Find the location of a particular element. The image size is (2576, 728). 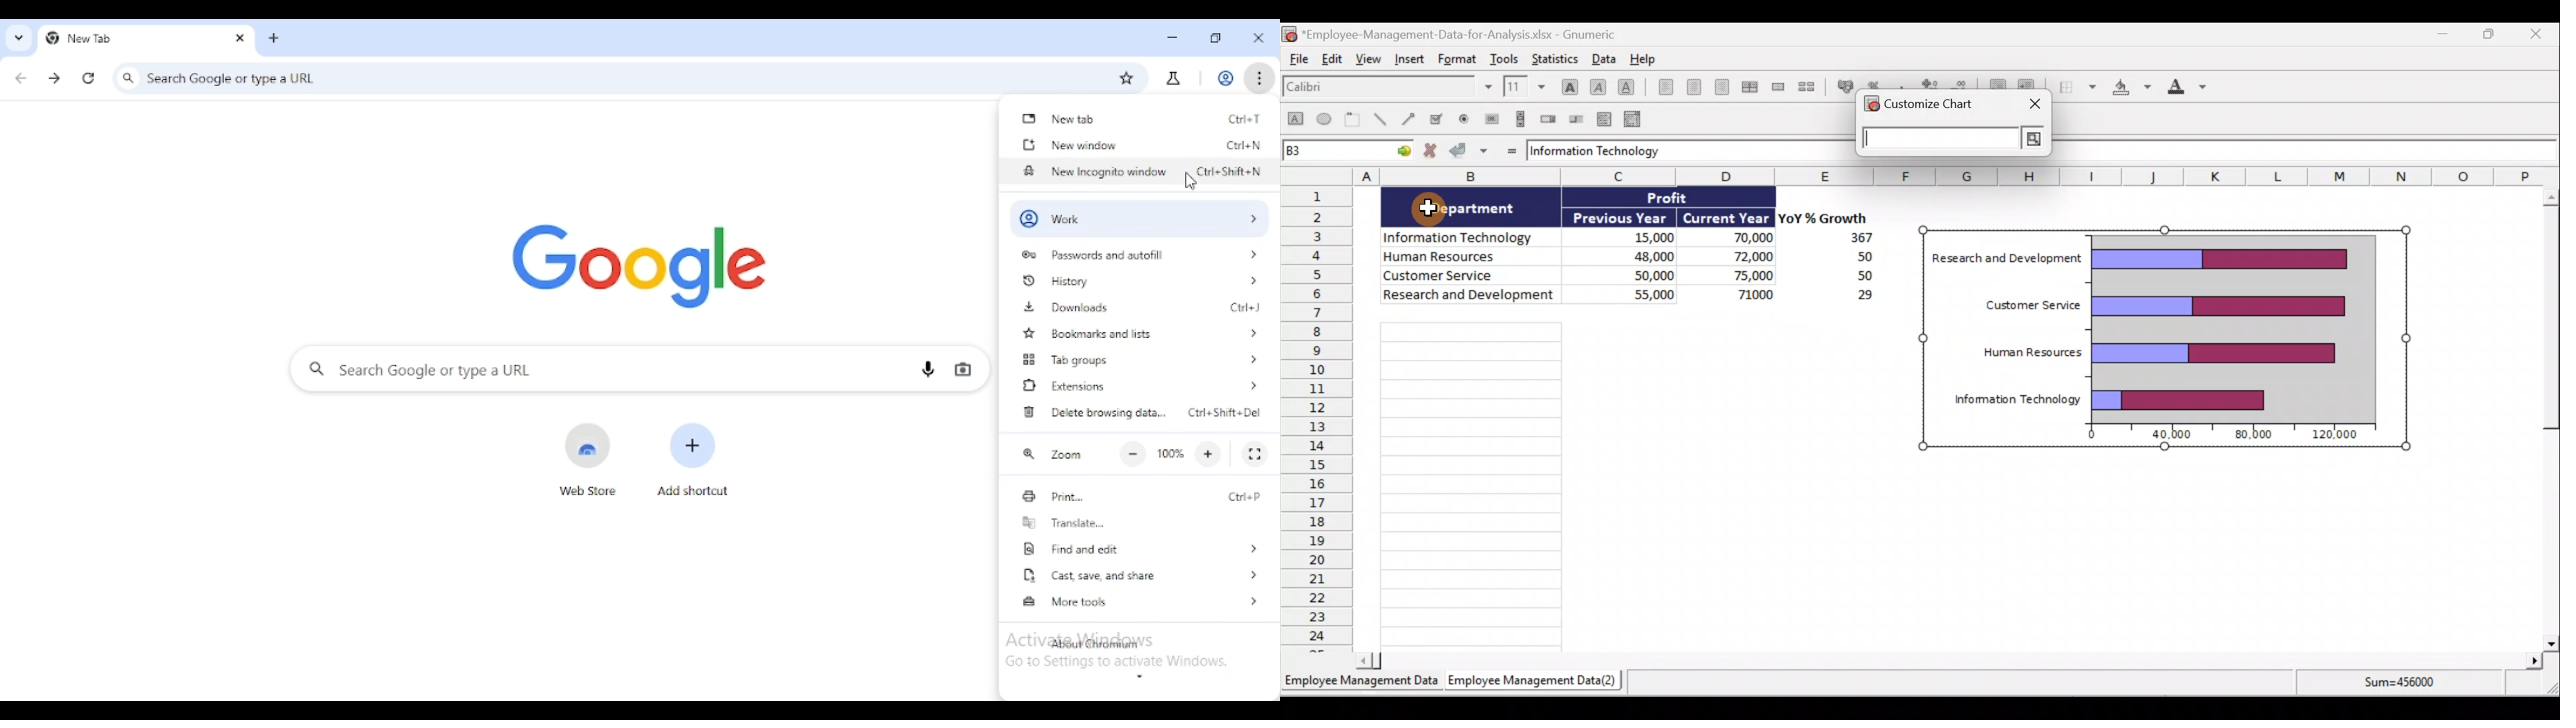

Edit is located at coordinates (1335, 62).